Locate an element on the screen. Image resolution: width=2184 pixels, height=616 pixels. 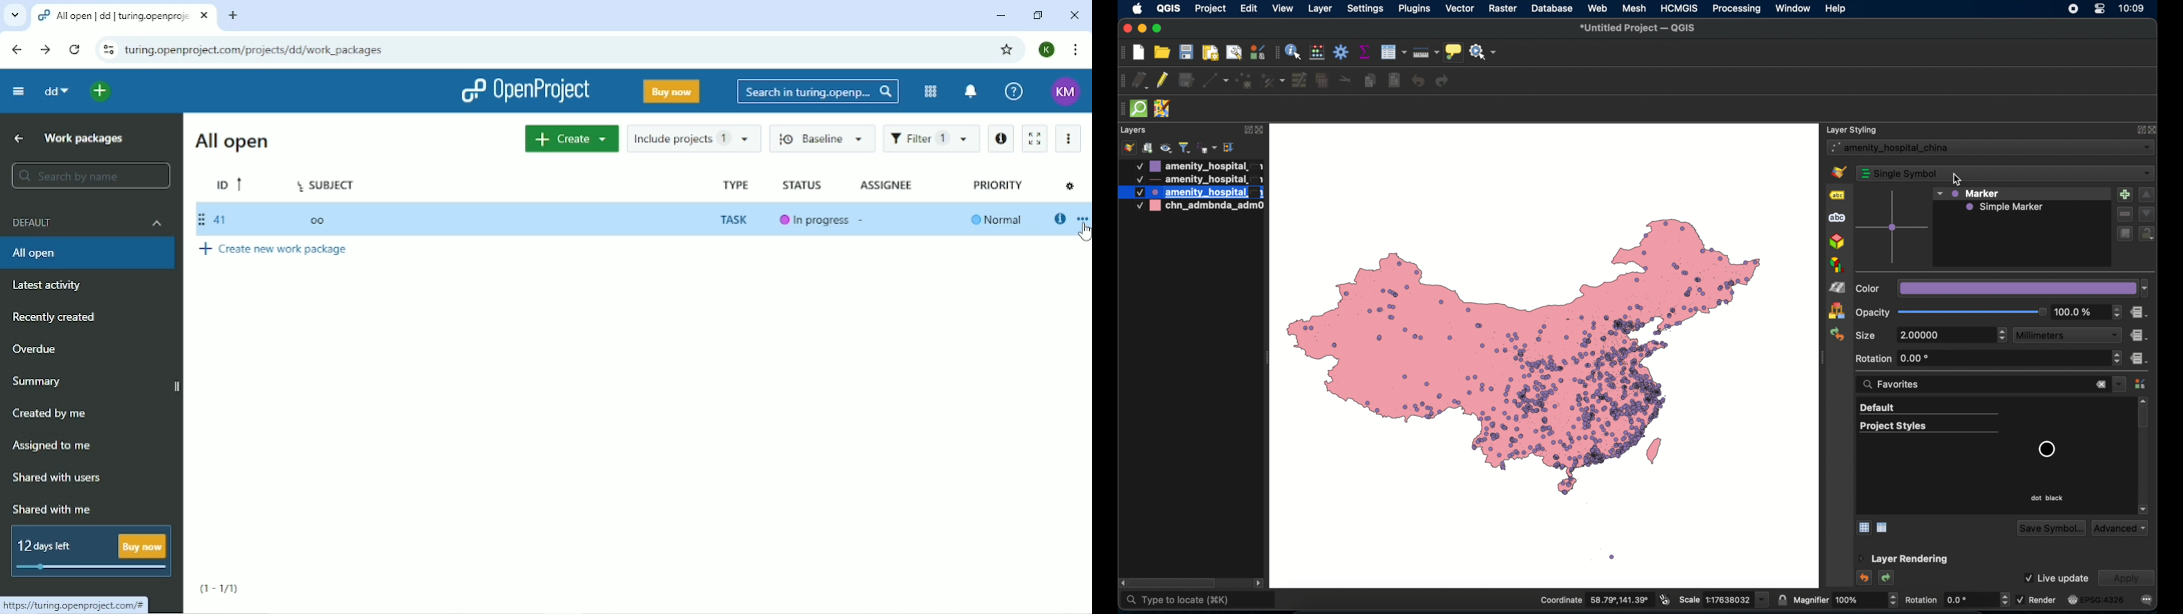
Latest activity is located at coordinates (50, 285).